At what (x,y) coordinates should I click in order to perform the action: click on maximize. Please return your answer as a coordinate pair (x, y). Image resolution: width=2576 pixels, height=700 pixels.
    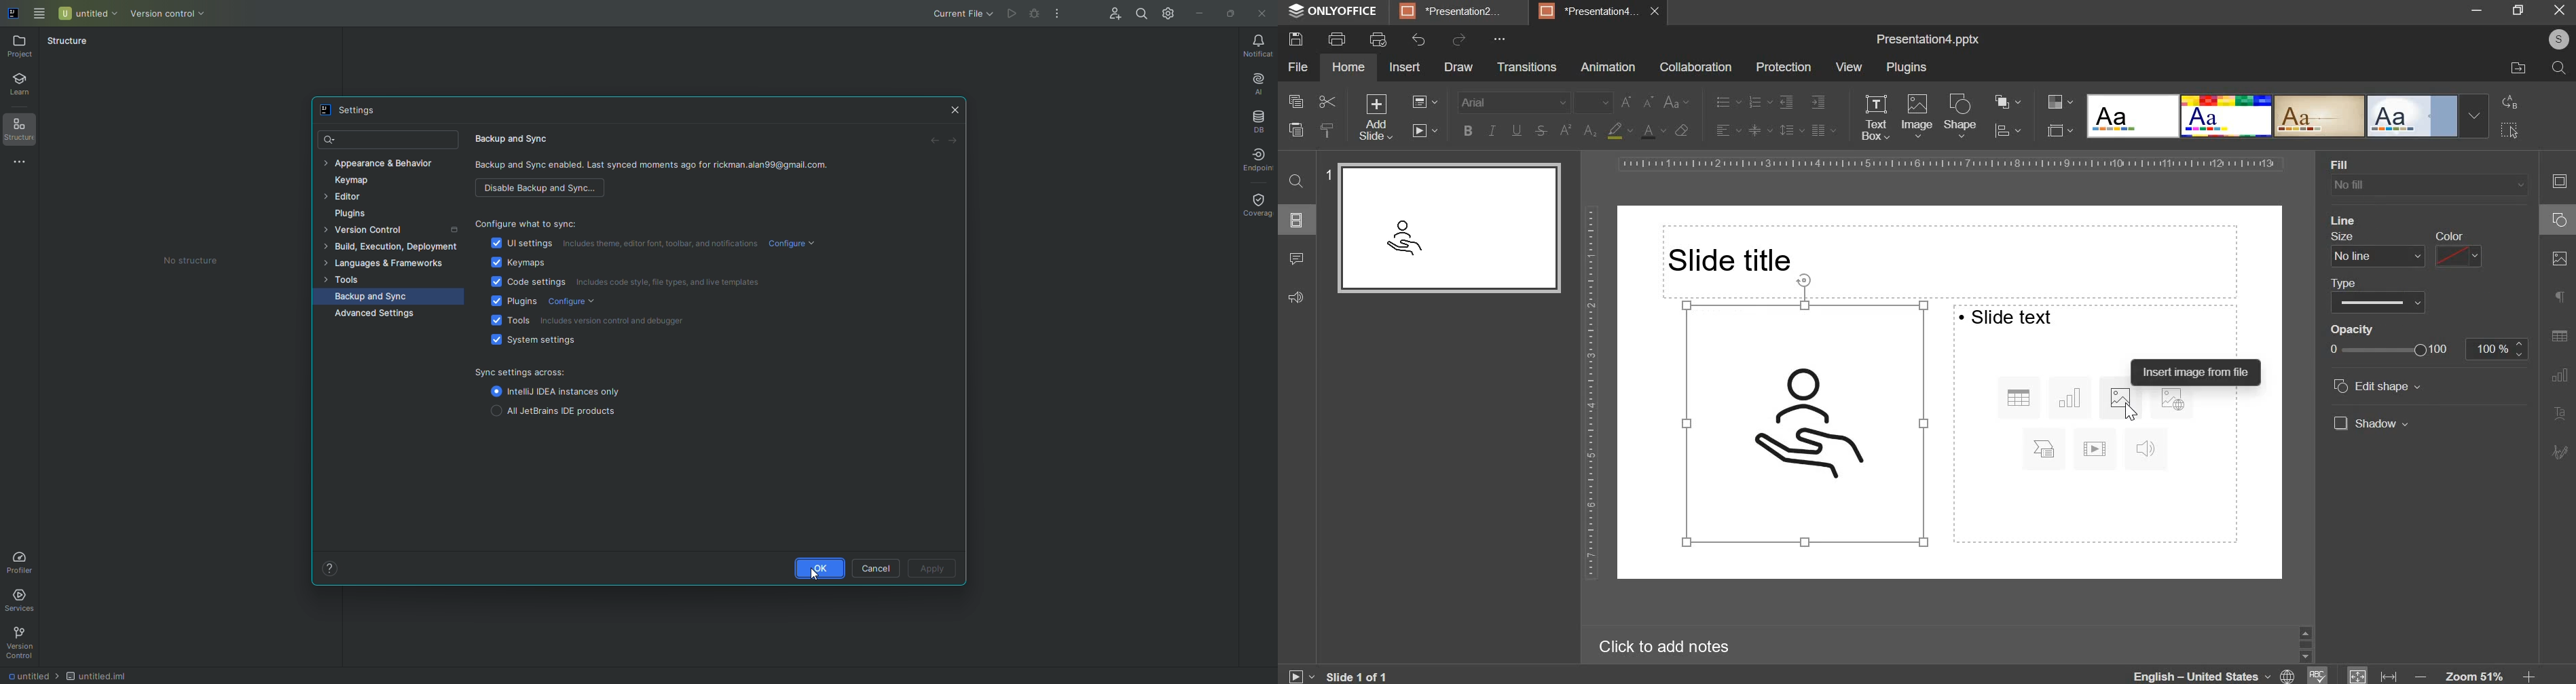
    Looking at the image, I should click on (2520, 10).